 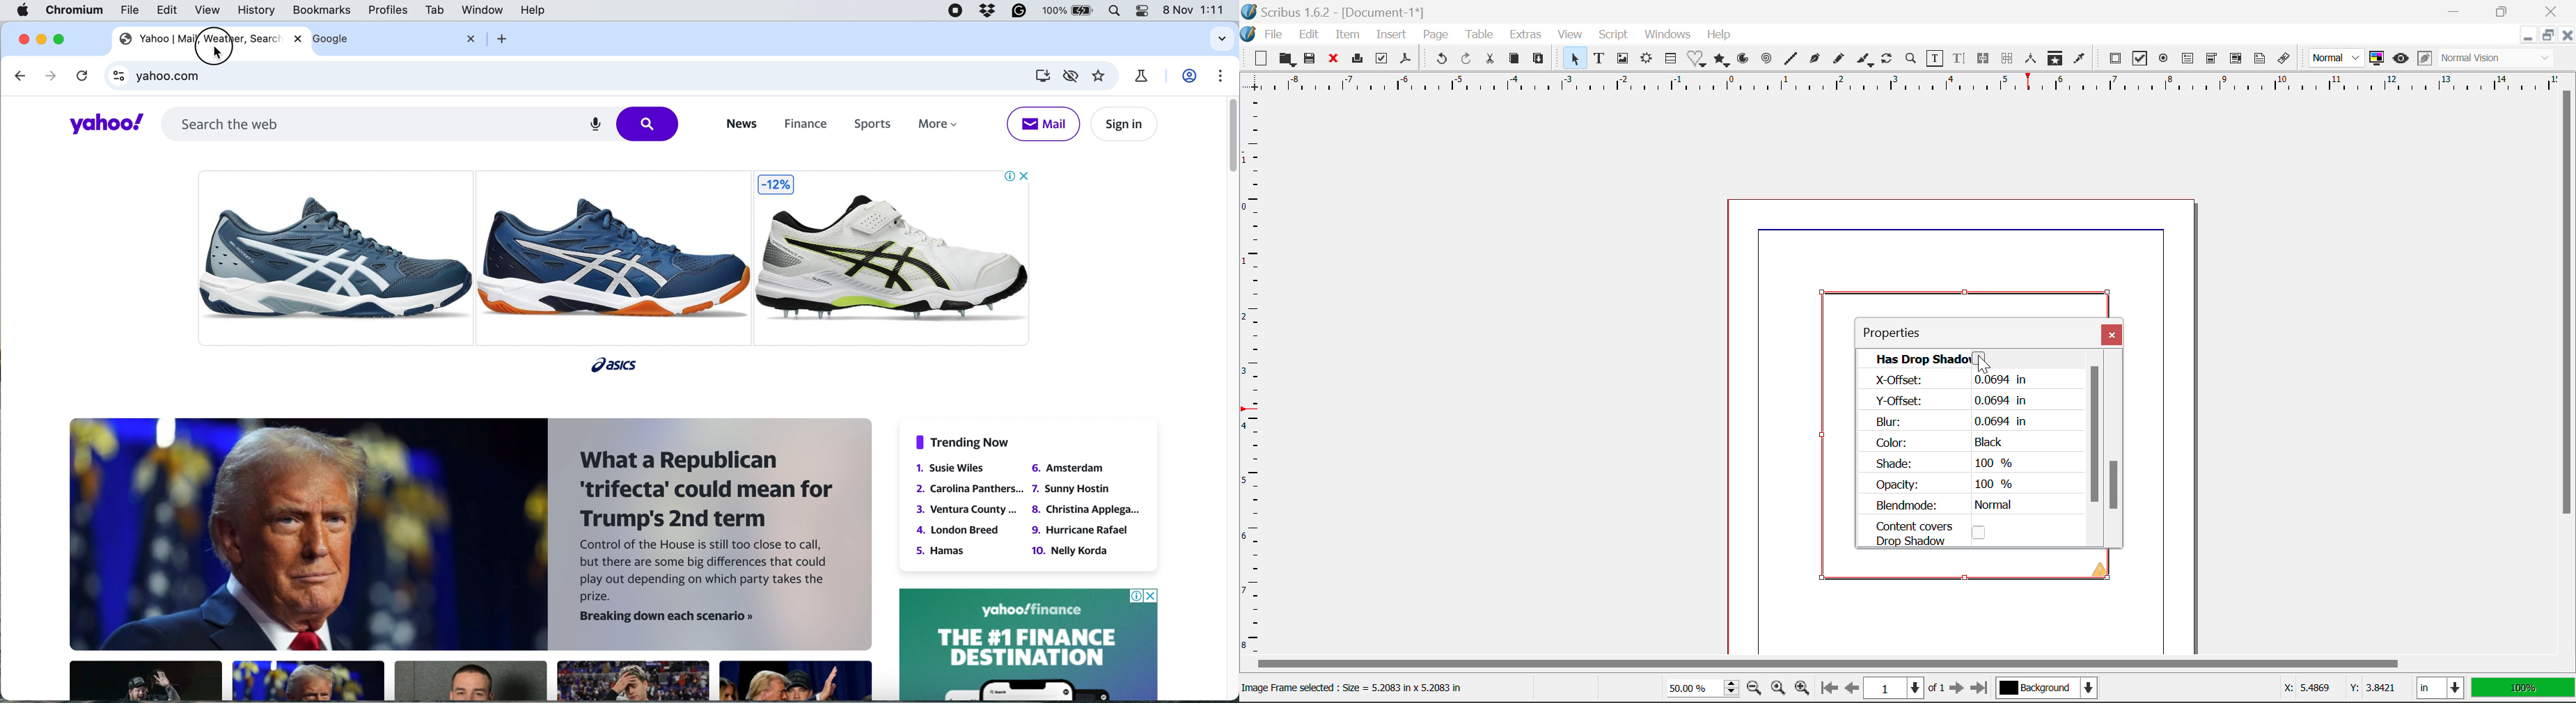 What do you see at coordinates (1972, 358) in the screenshot?
I see `Has Drop Shadow` at bounding box center [1972, 358].